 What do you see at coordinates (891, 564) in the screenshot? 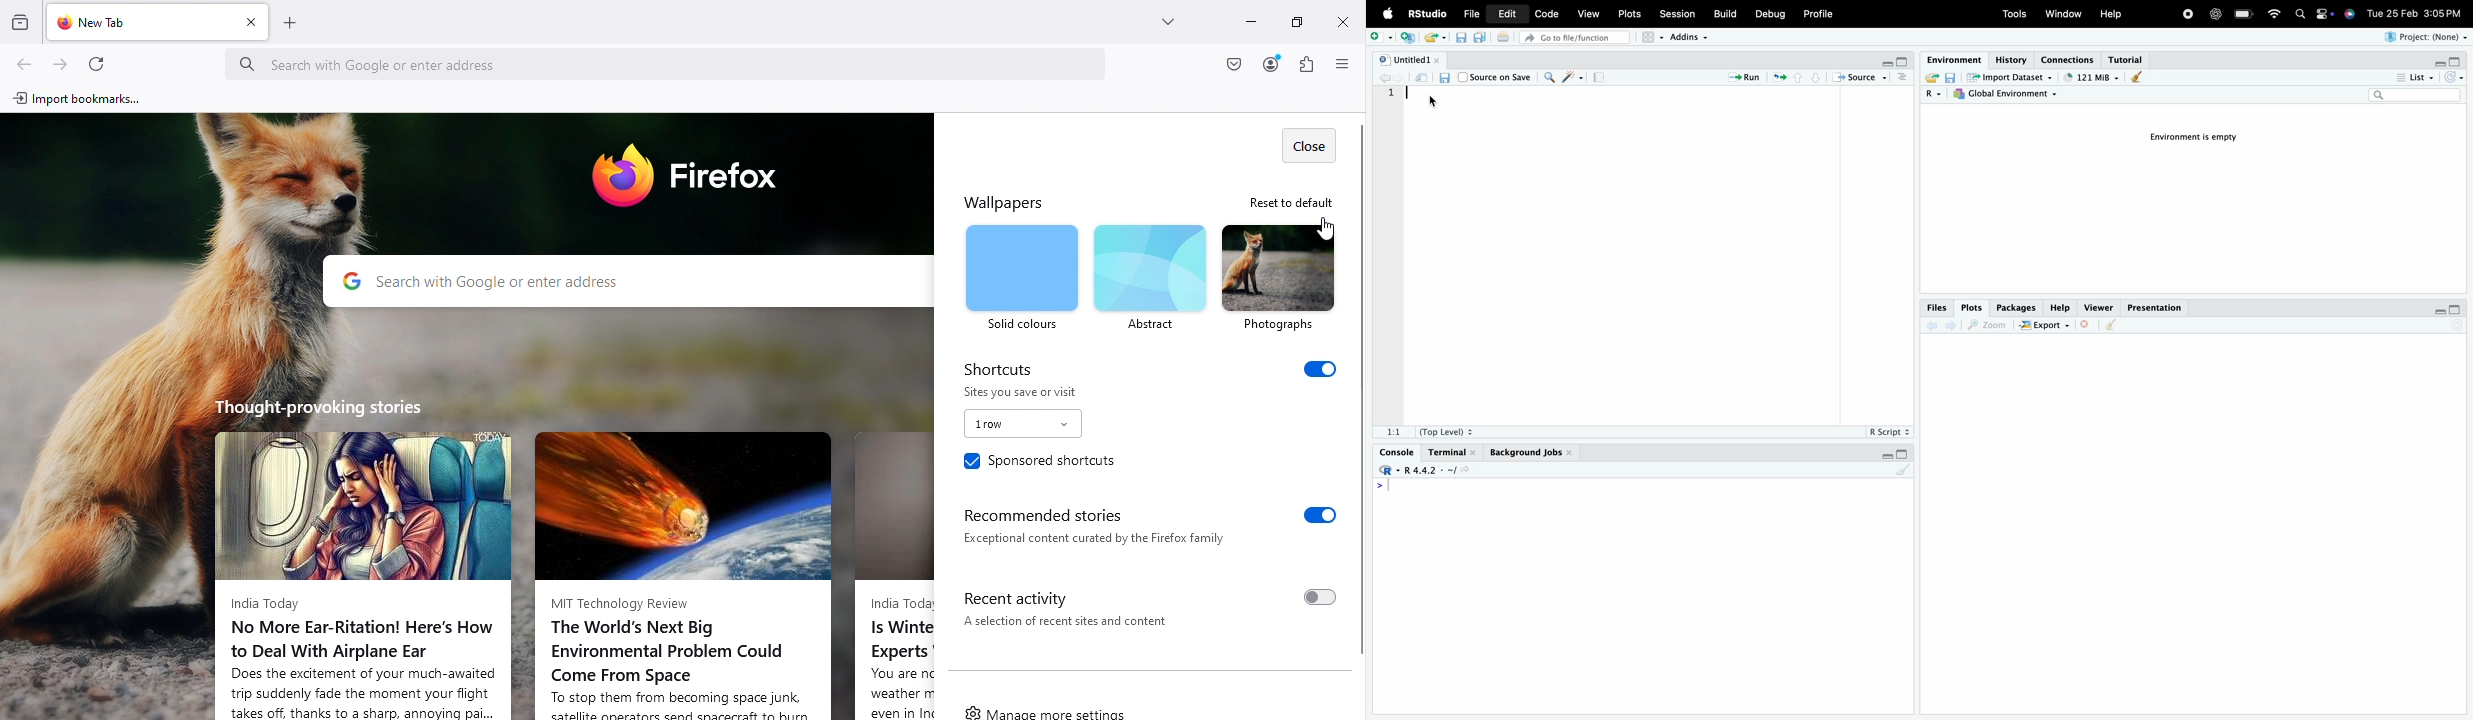
I see `New articles` at bounding box center [891, 564].